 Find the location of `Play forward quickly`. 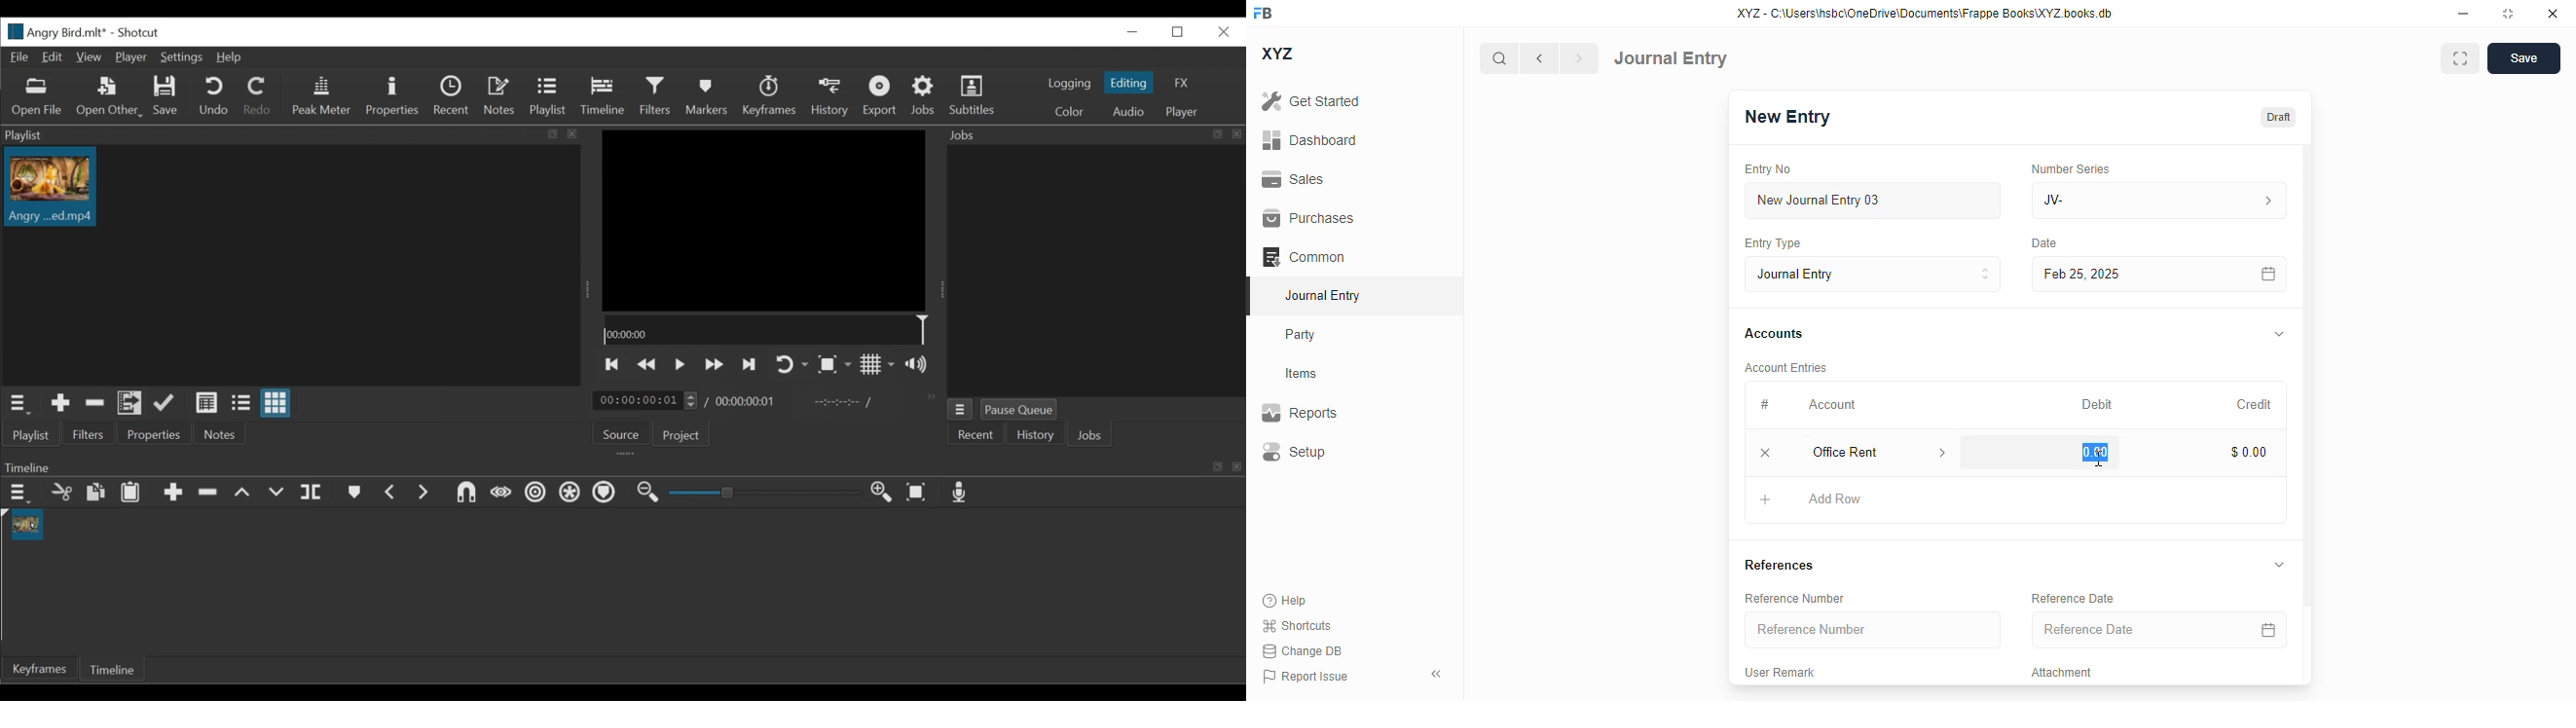

Play forward quickly is located at coordinates (714, 363).